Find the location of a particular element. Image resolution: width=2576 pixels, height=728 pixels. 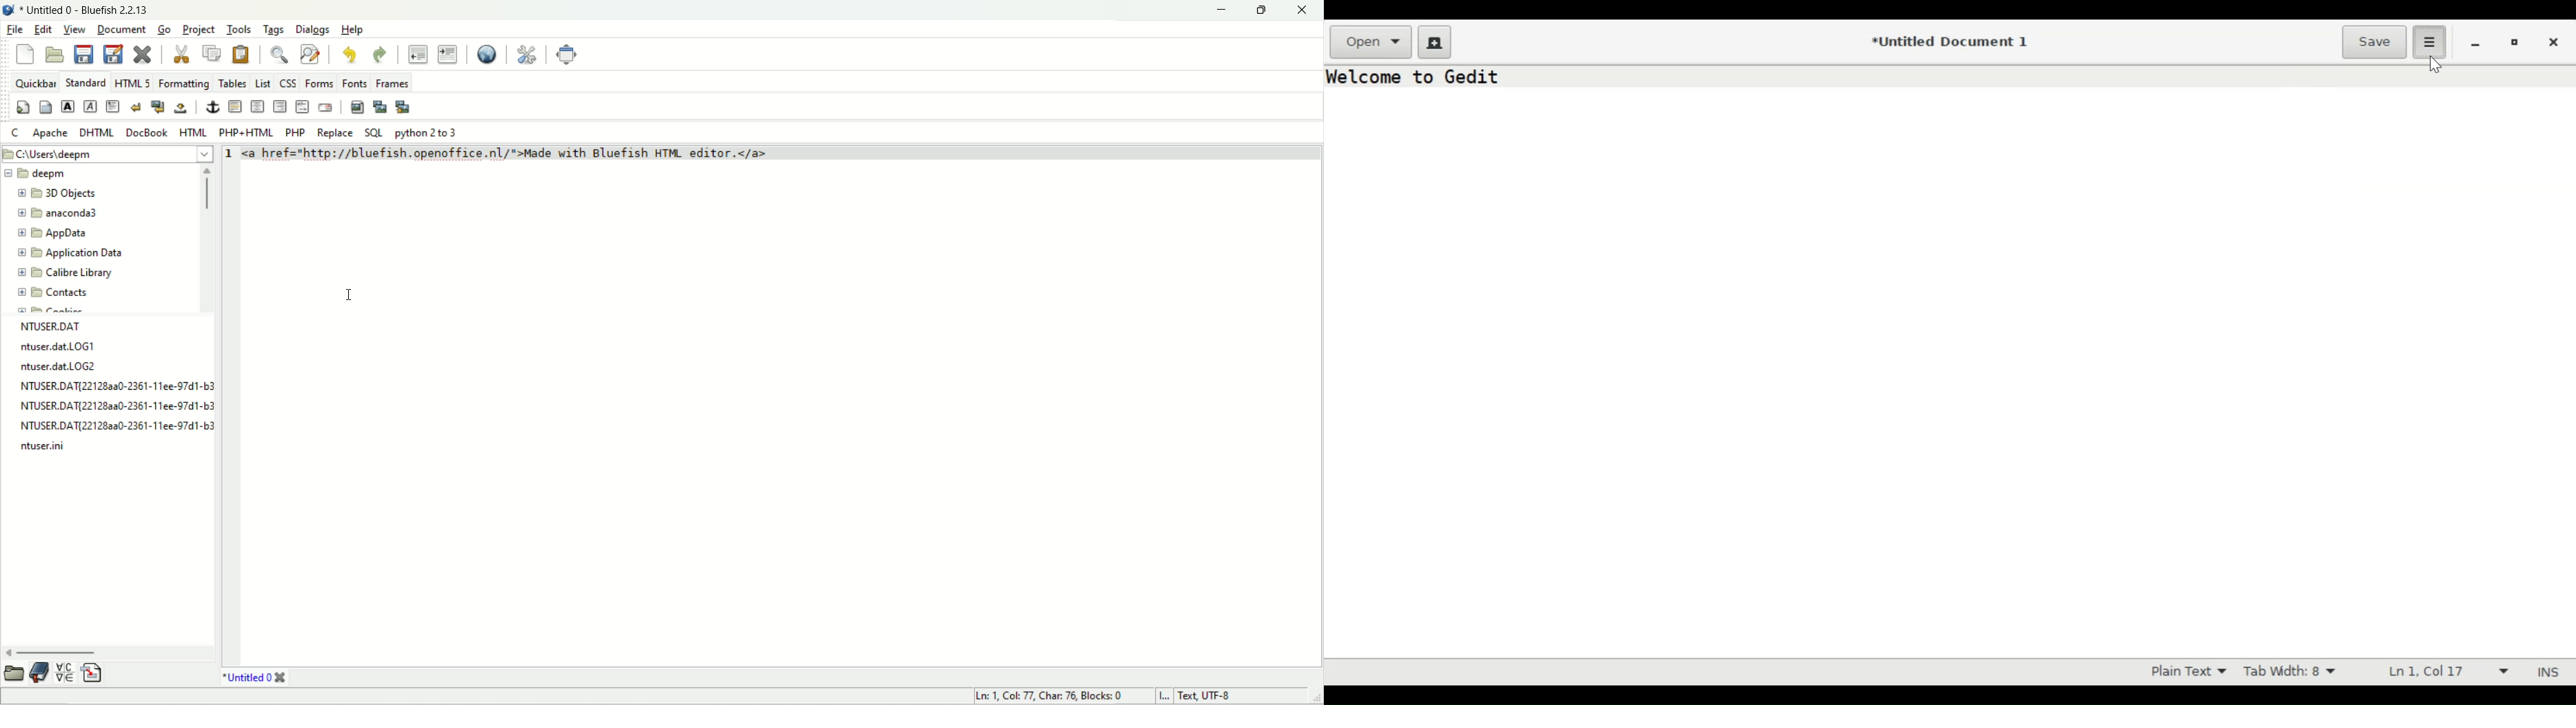

undo is located at coordinates (350, 55).